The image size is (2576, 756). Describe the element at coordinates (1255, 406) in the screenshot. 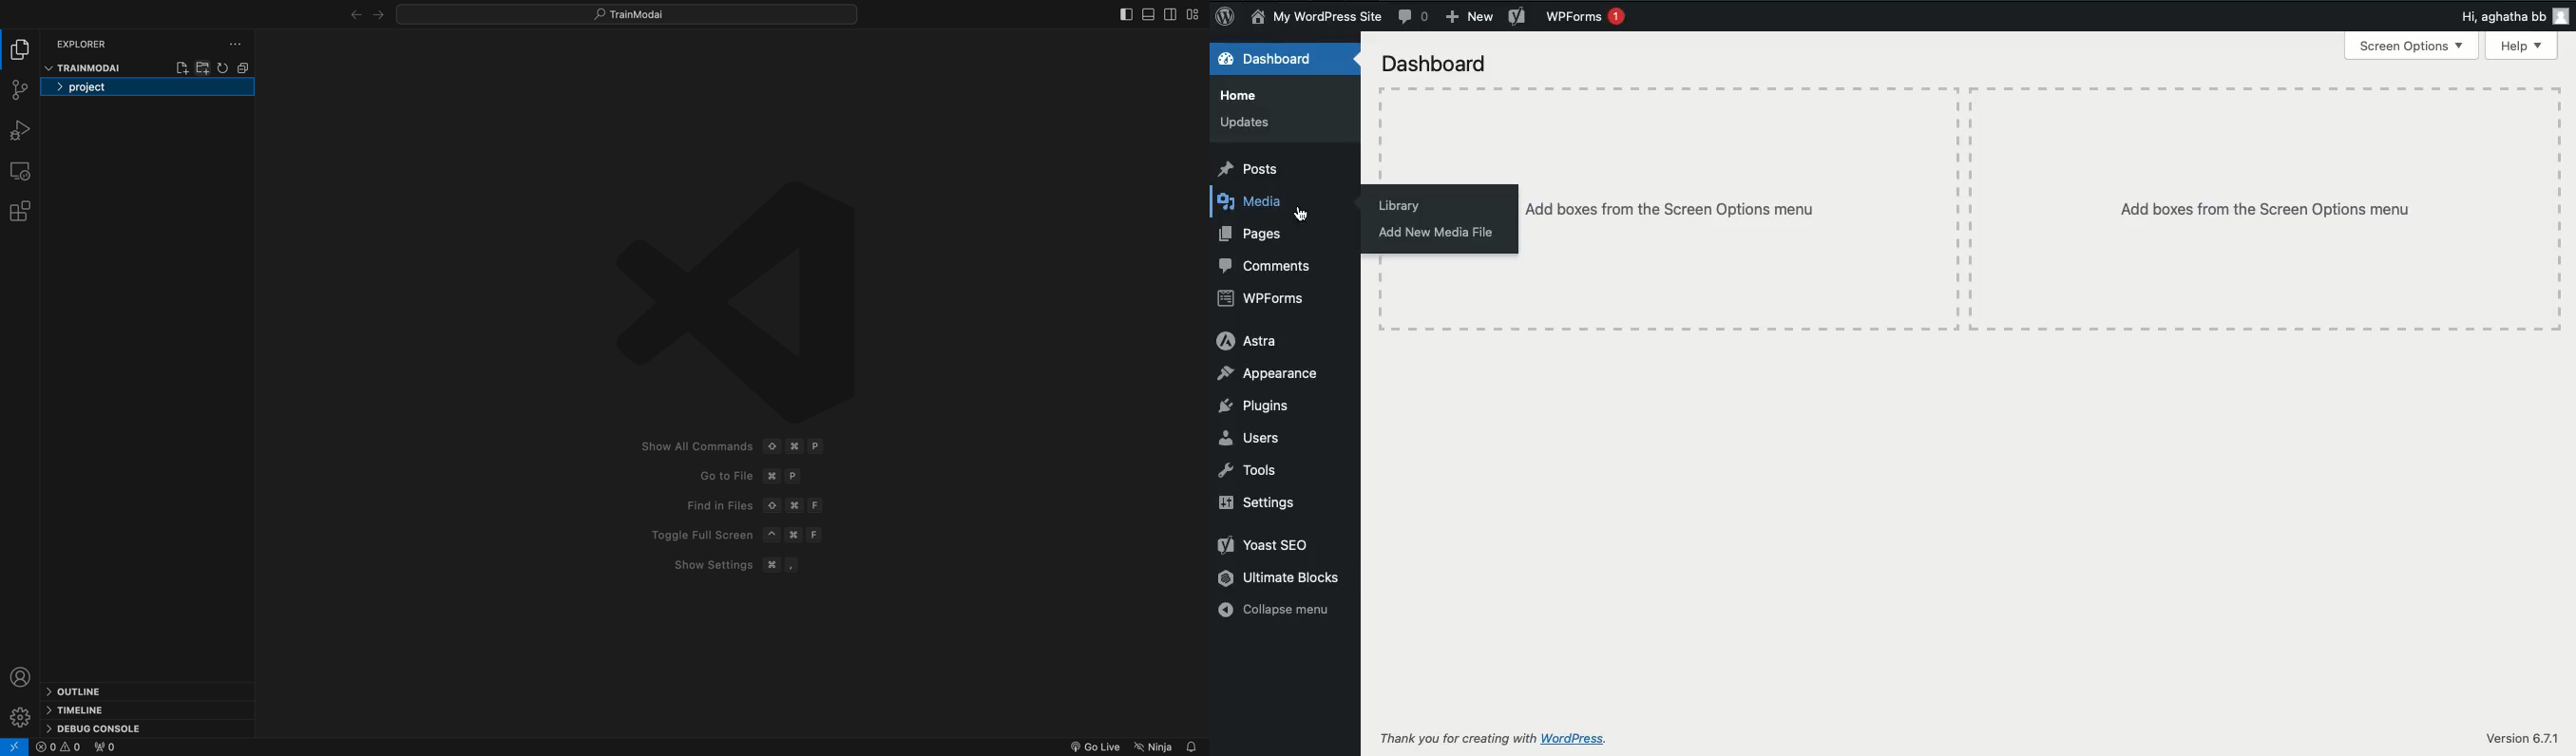

I see `Plugins` at that location.